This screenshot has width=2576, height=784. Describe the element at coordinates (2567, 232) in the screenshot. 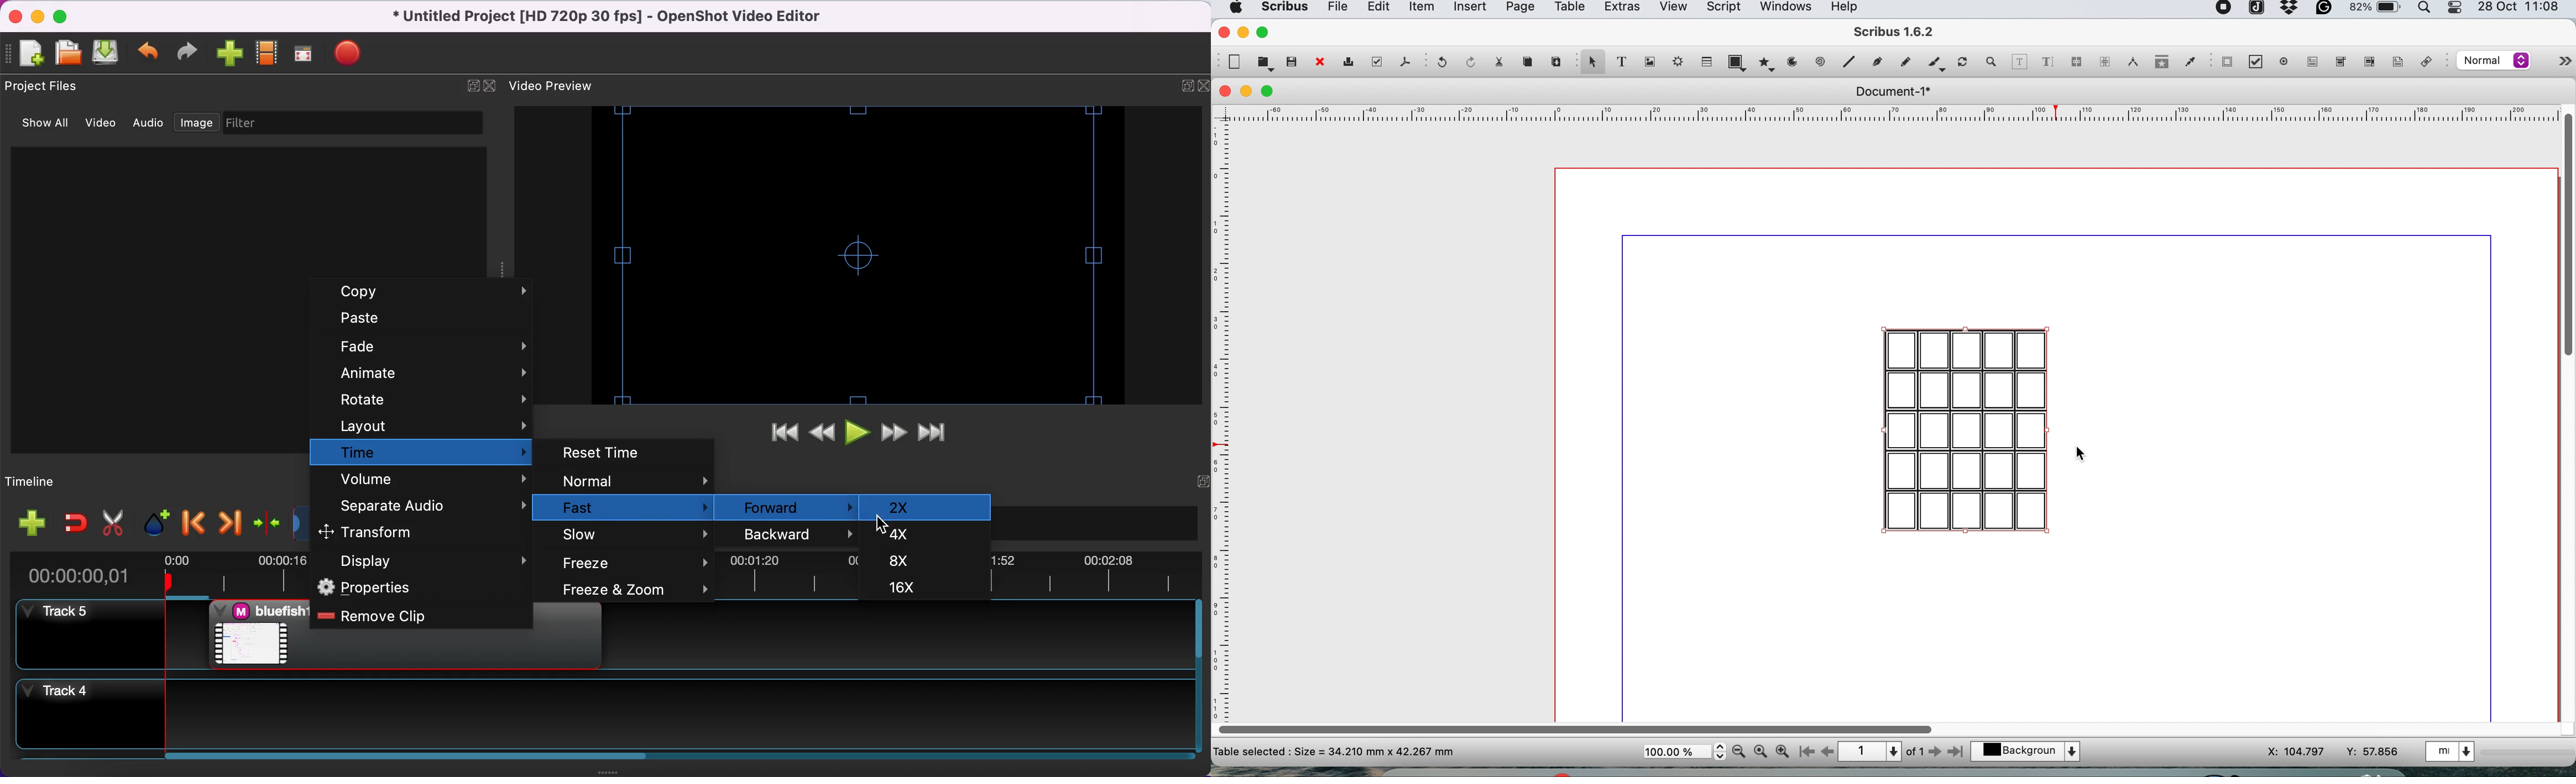

I see `vertical scroll bar` at that location.